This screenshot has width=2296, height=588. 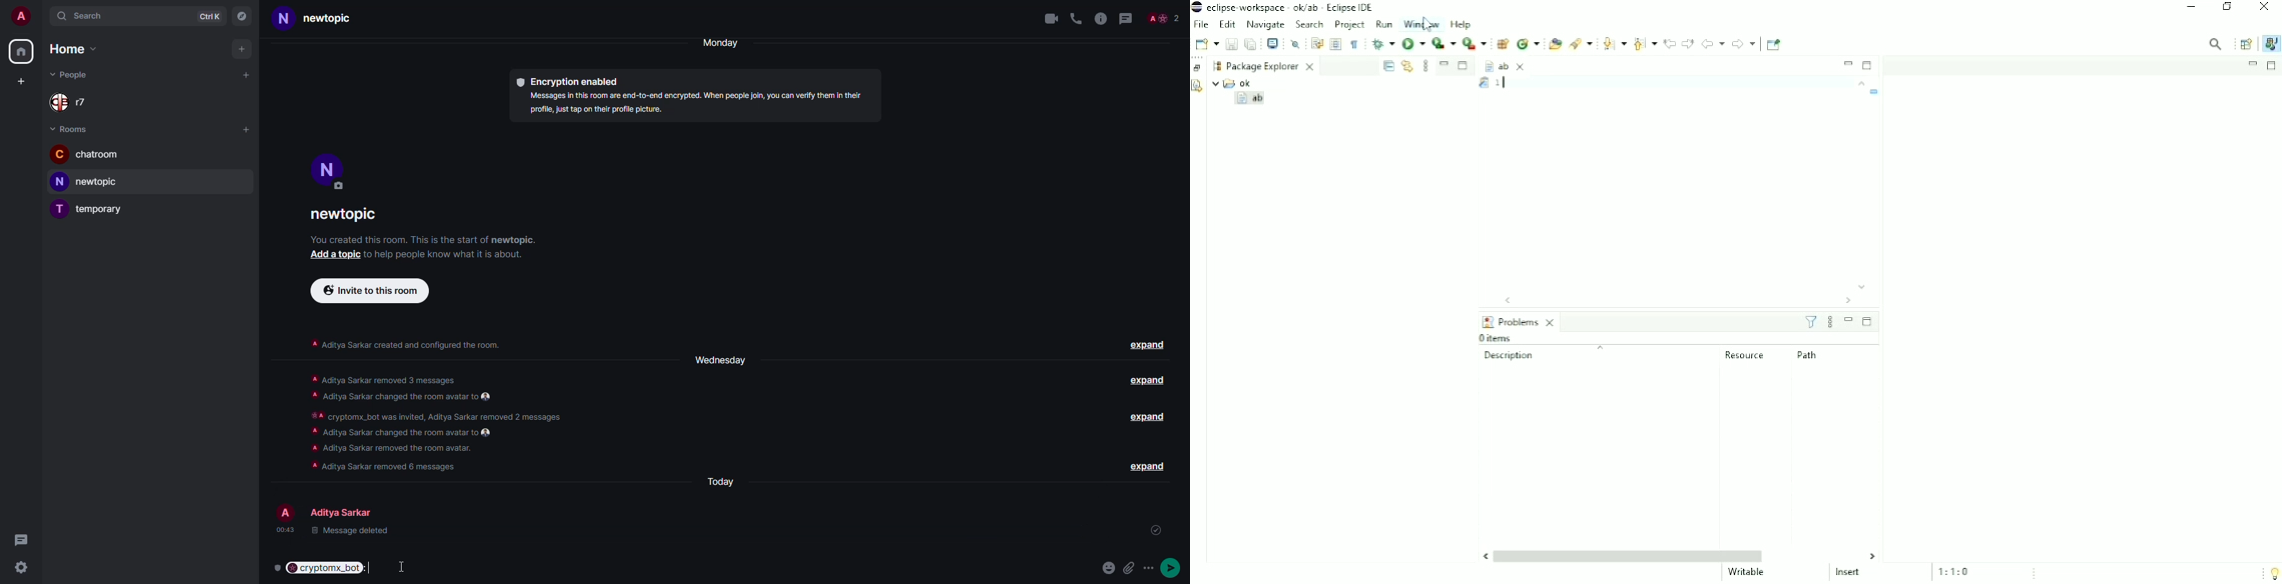 I want to click on navigator, so click(x=243, y=16).